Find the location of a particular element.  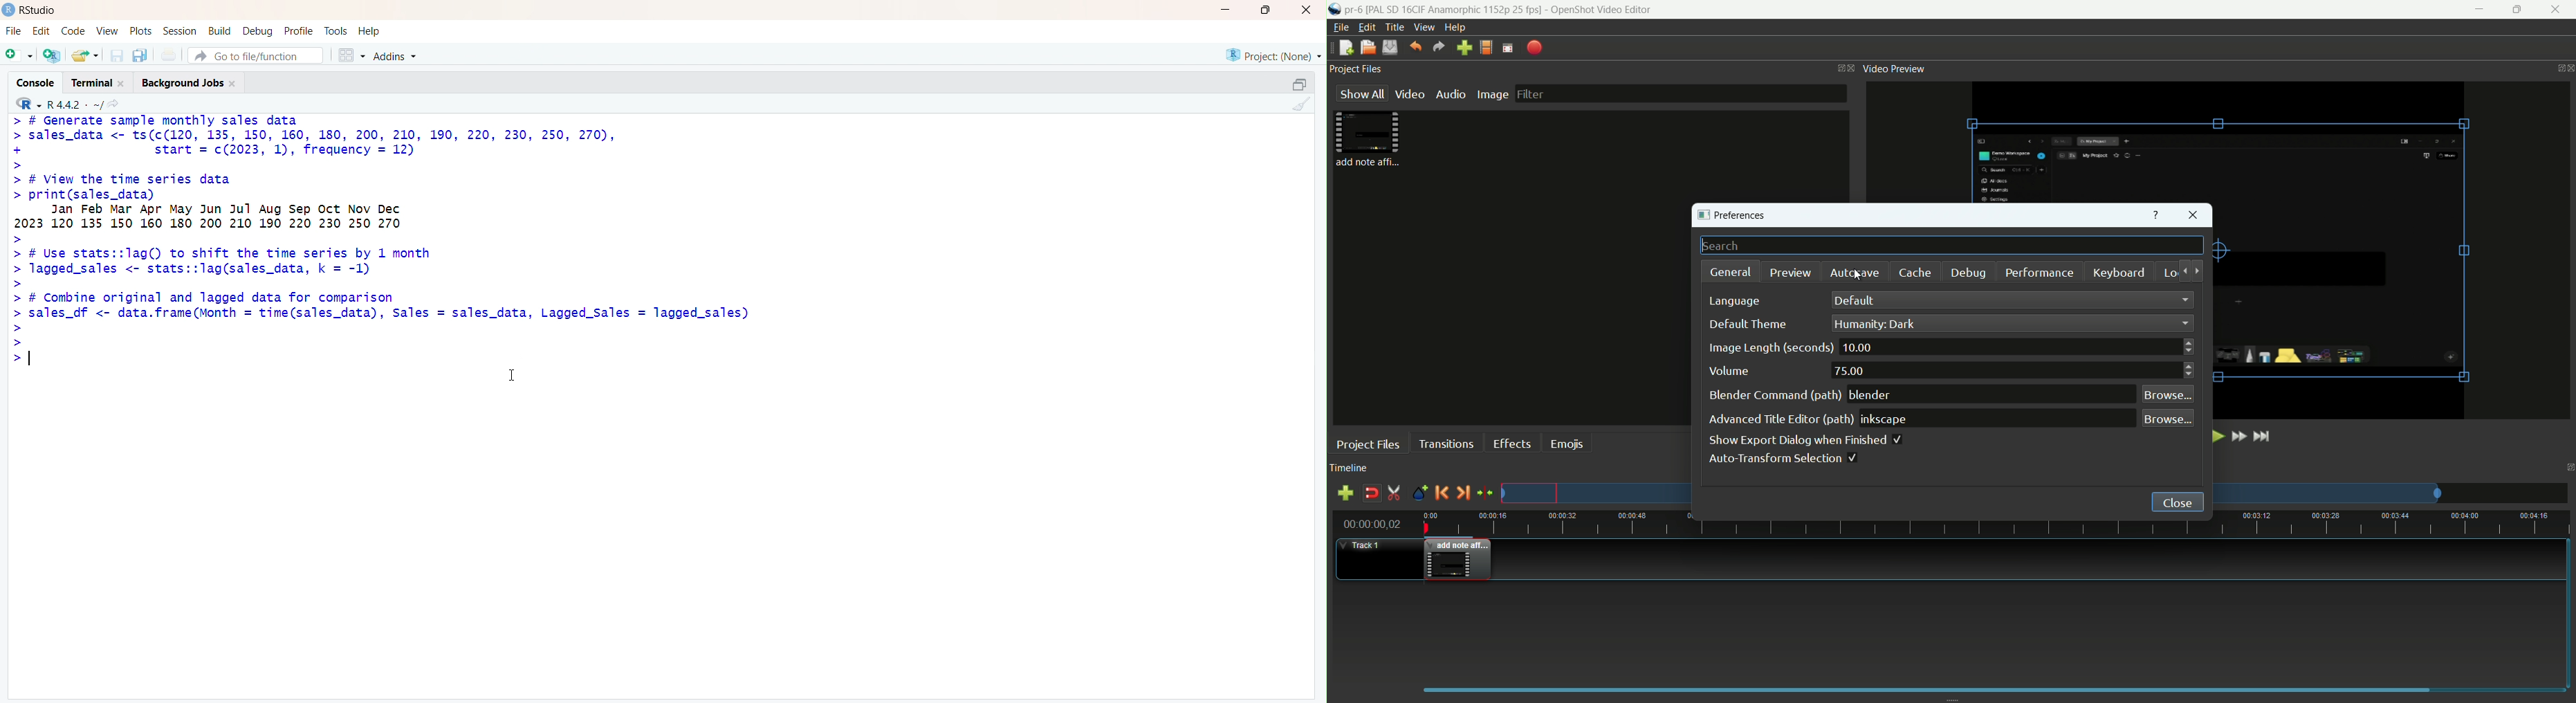

debug is located at coordinates (1966, 273).